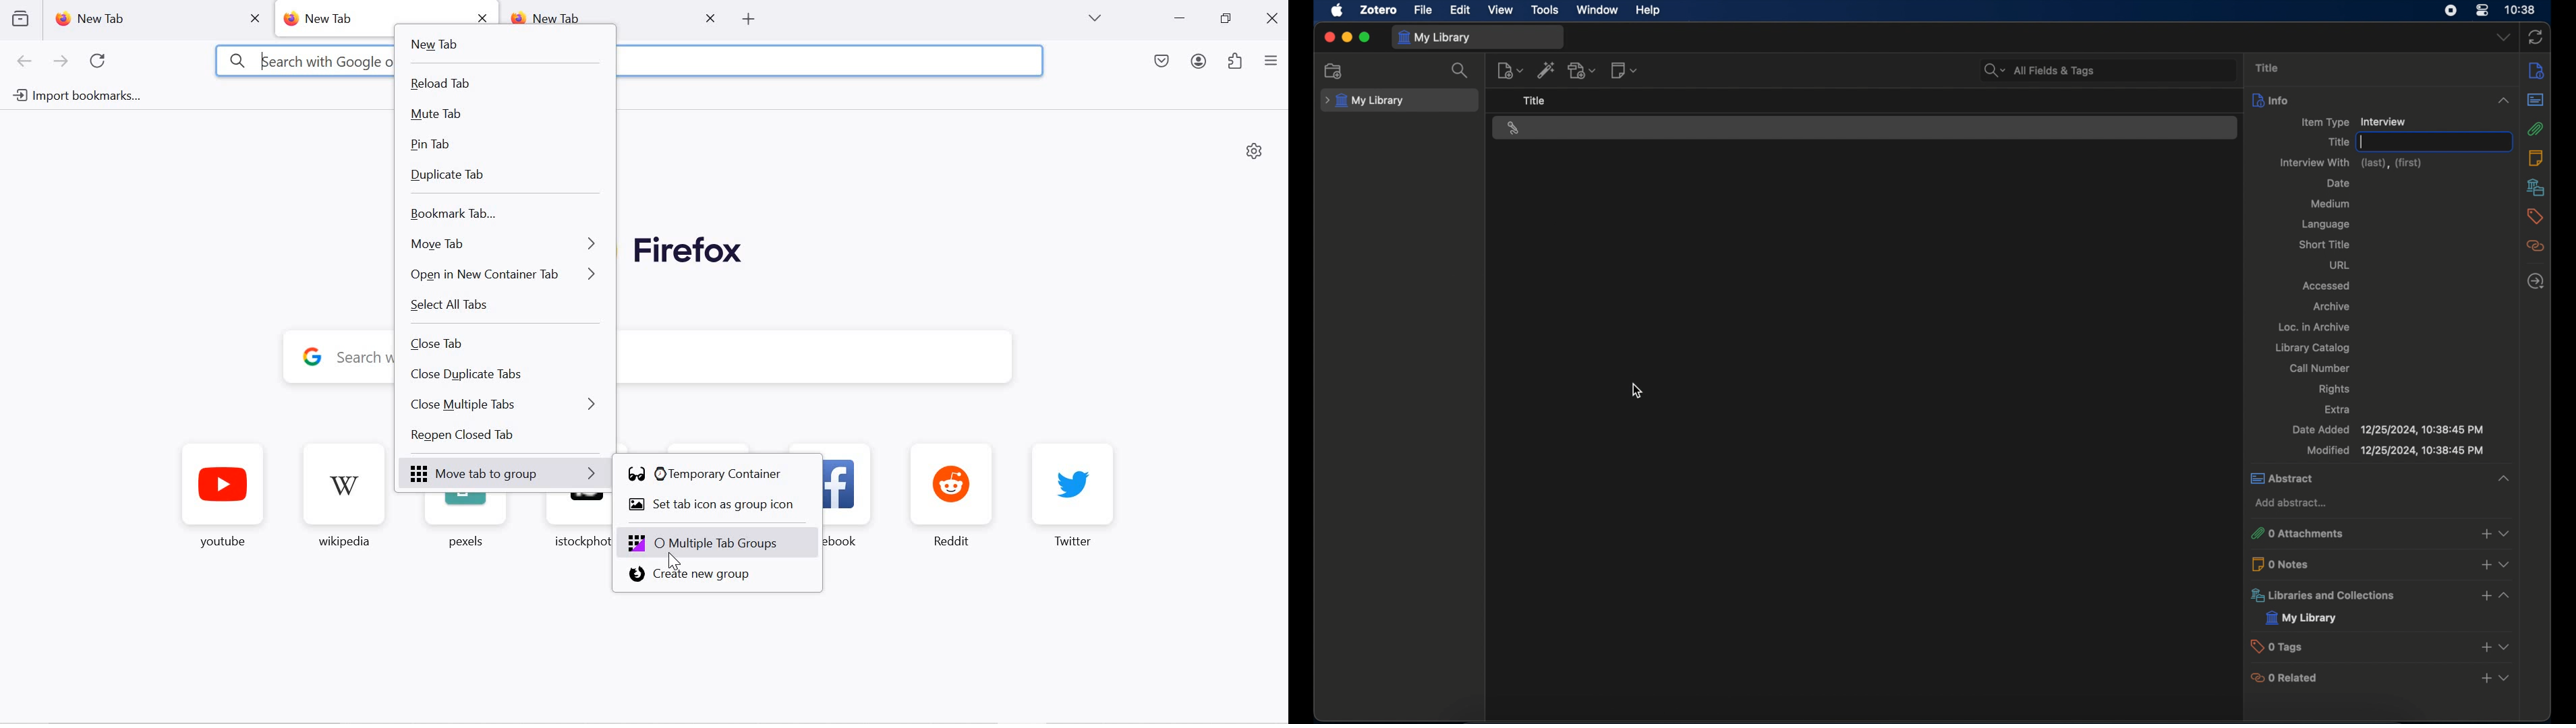  I want to click on refresh, so click(98, 61).